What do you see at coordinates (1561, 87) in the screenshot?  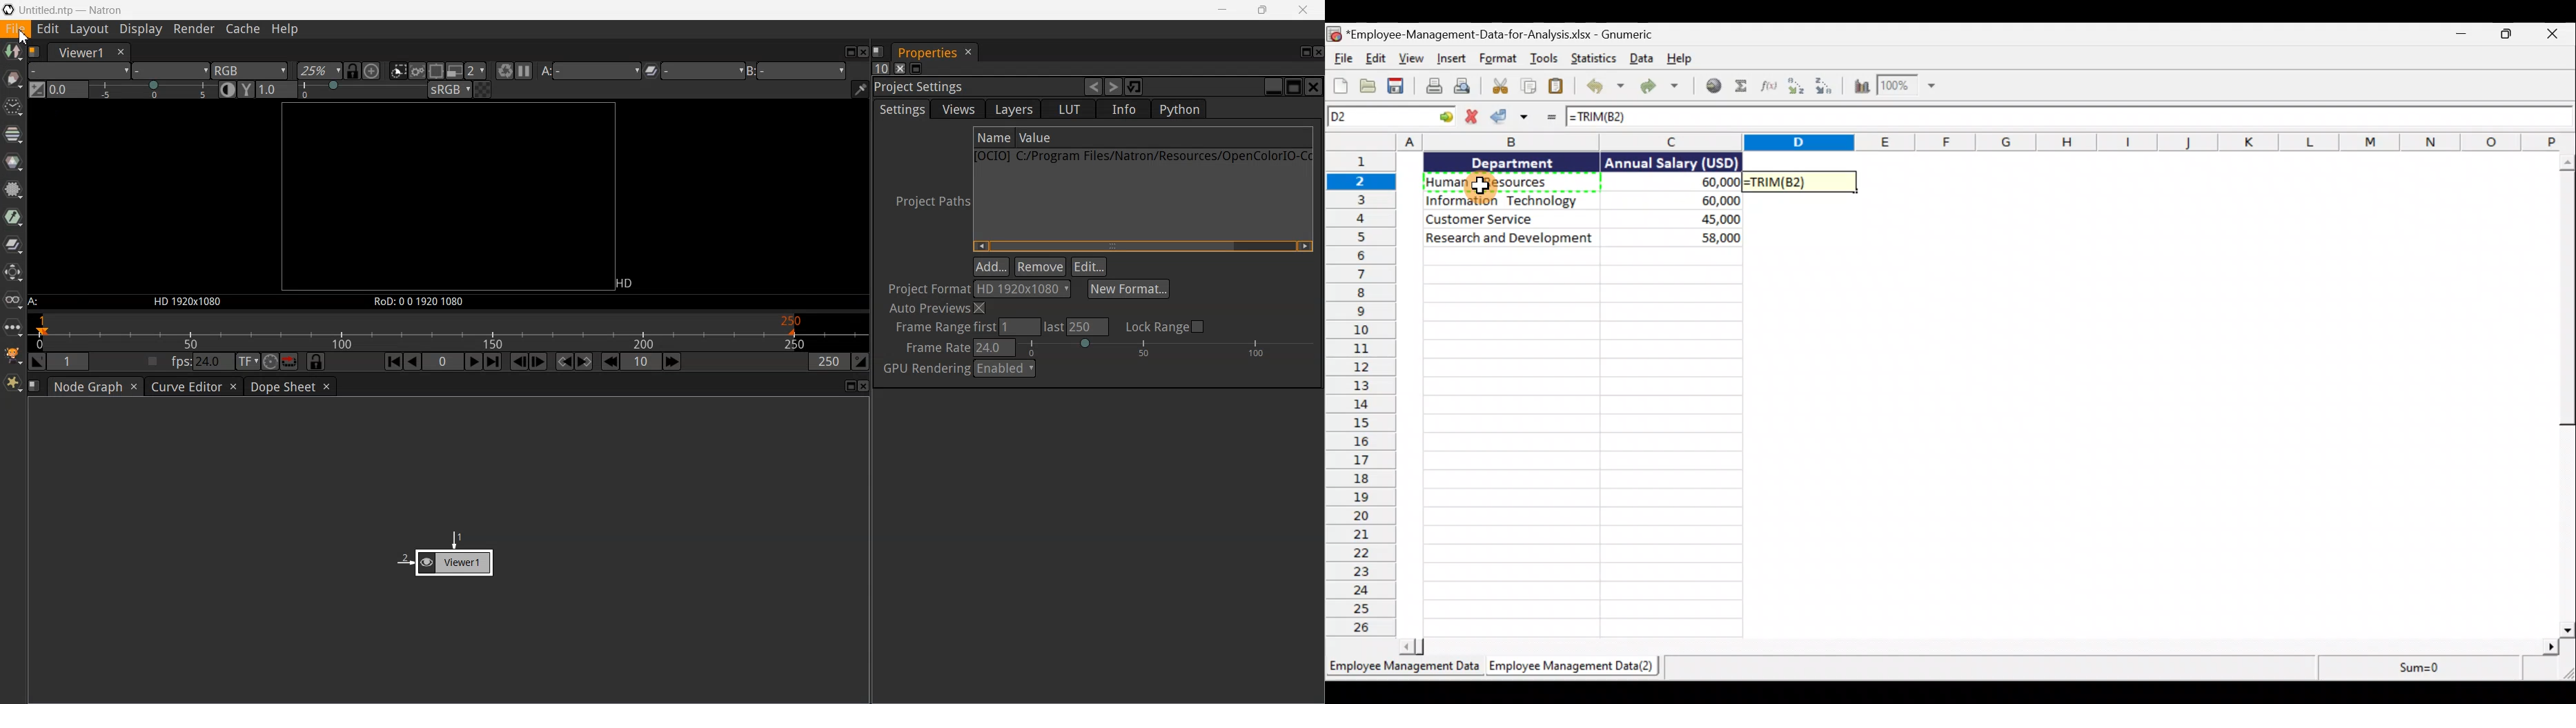 I see `Paste the clipboard` at bounding box center [1561, 87].